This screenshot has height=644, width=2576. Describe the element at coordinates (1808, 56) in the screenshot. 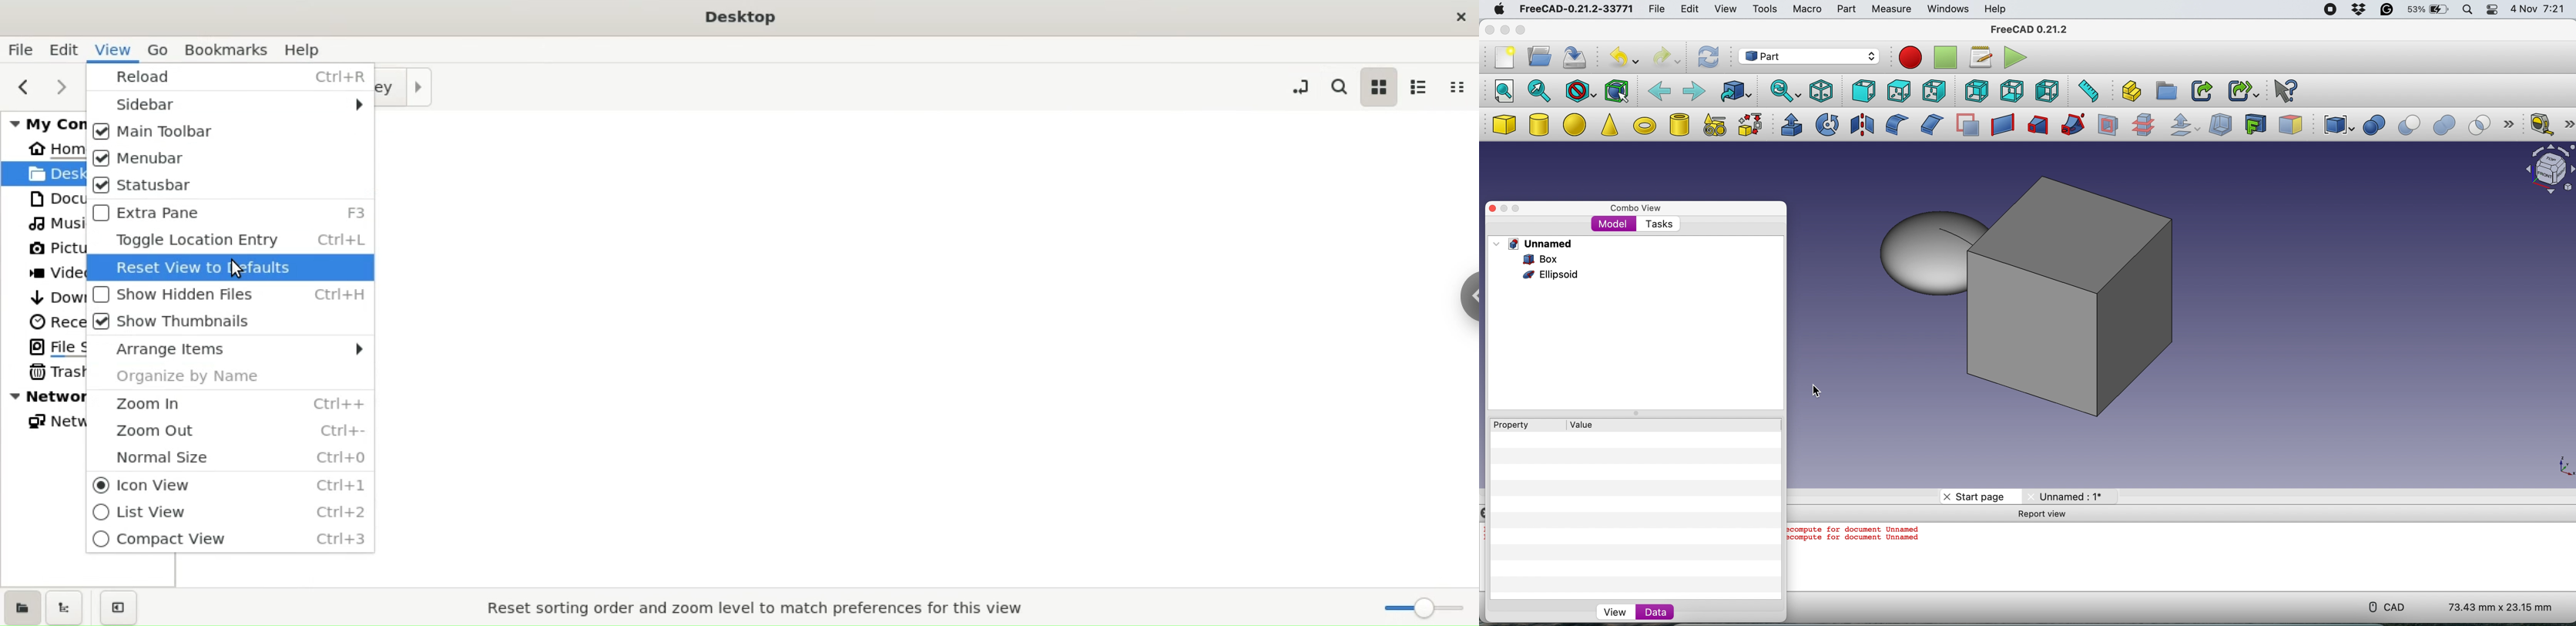

I see `workbench` at that location.